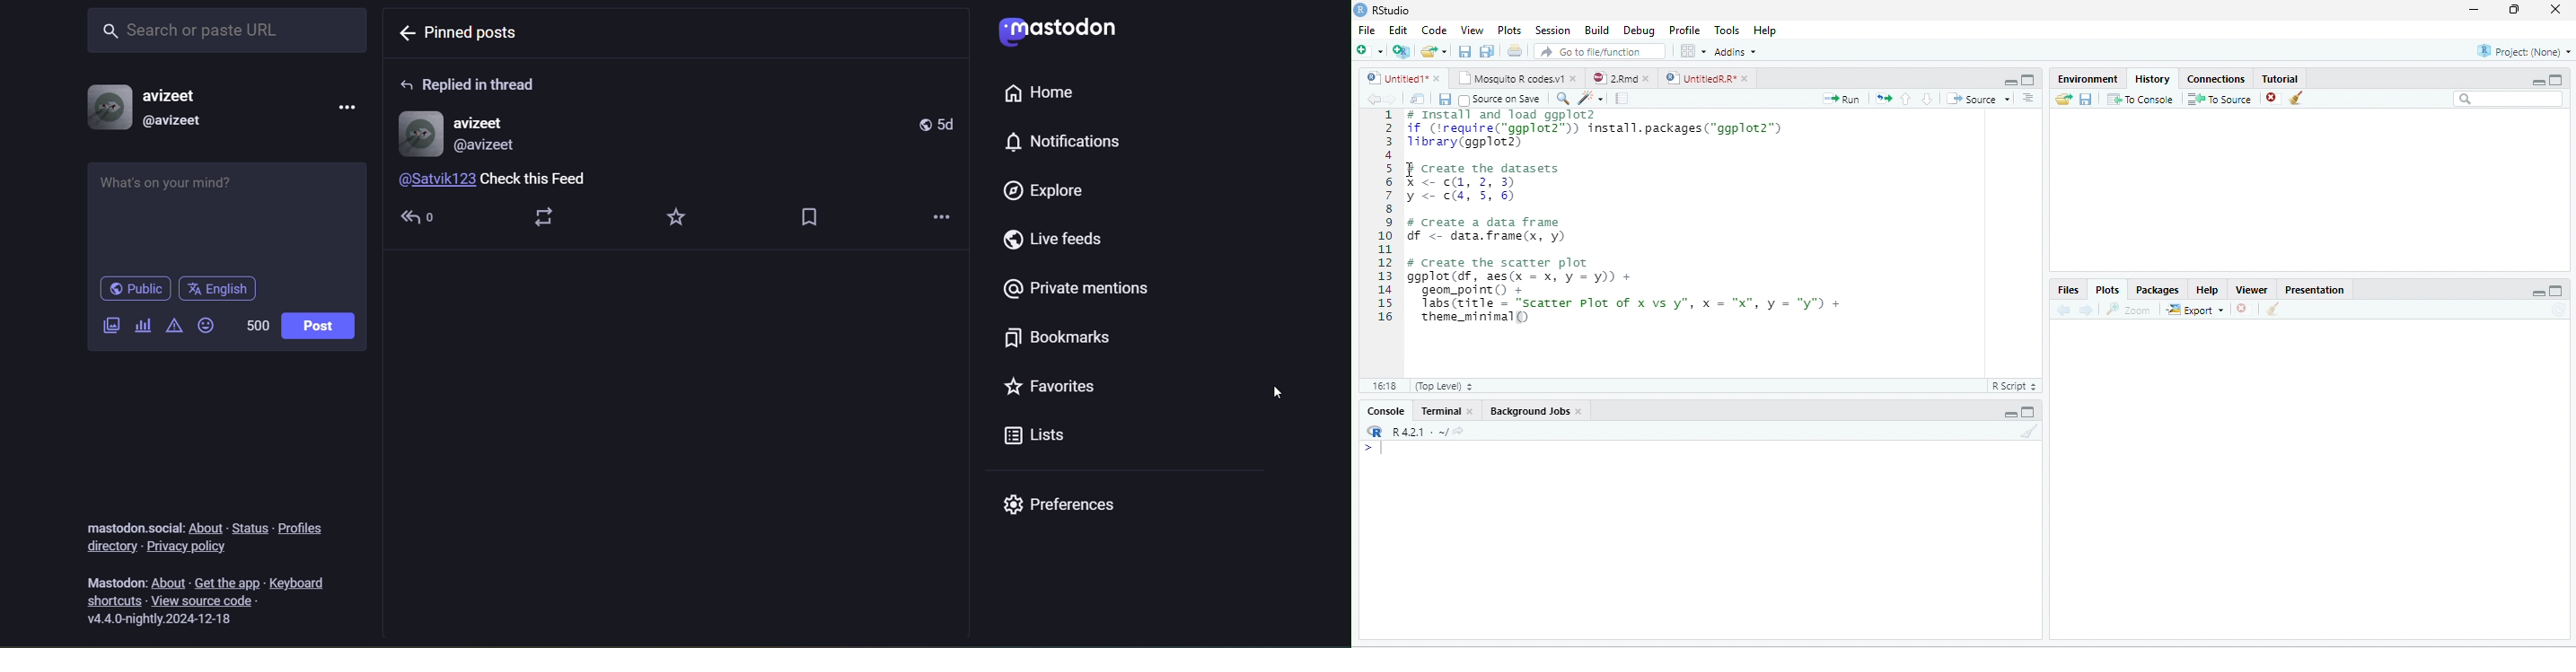 This screenshot has height=672, width=2576. What do you see at coordinates (1071, 511) in the screenshot?
I see `preferences` at bounding box center [1071, 511].